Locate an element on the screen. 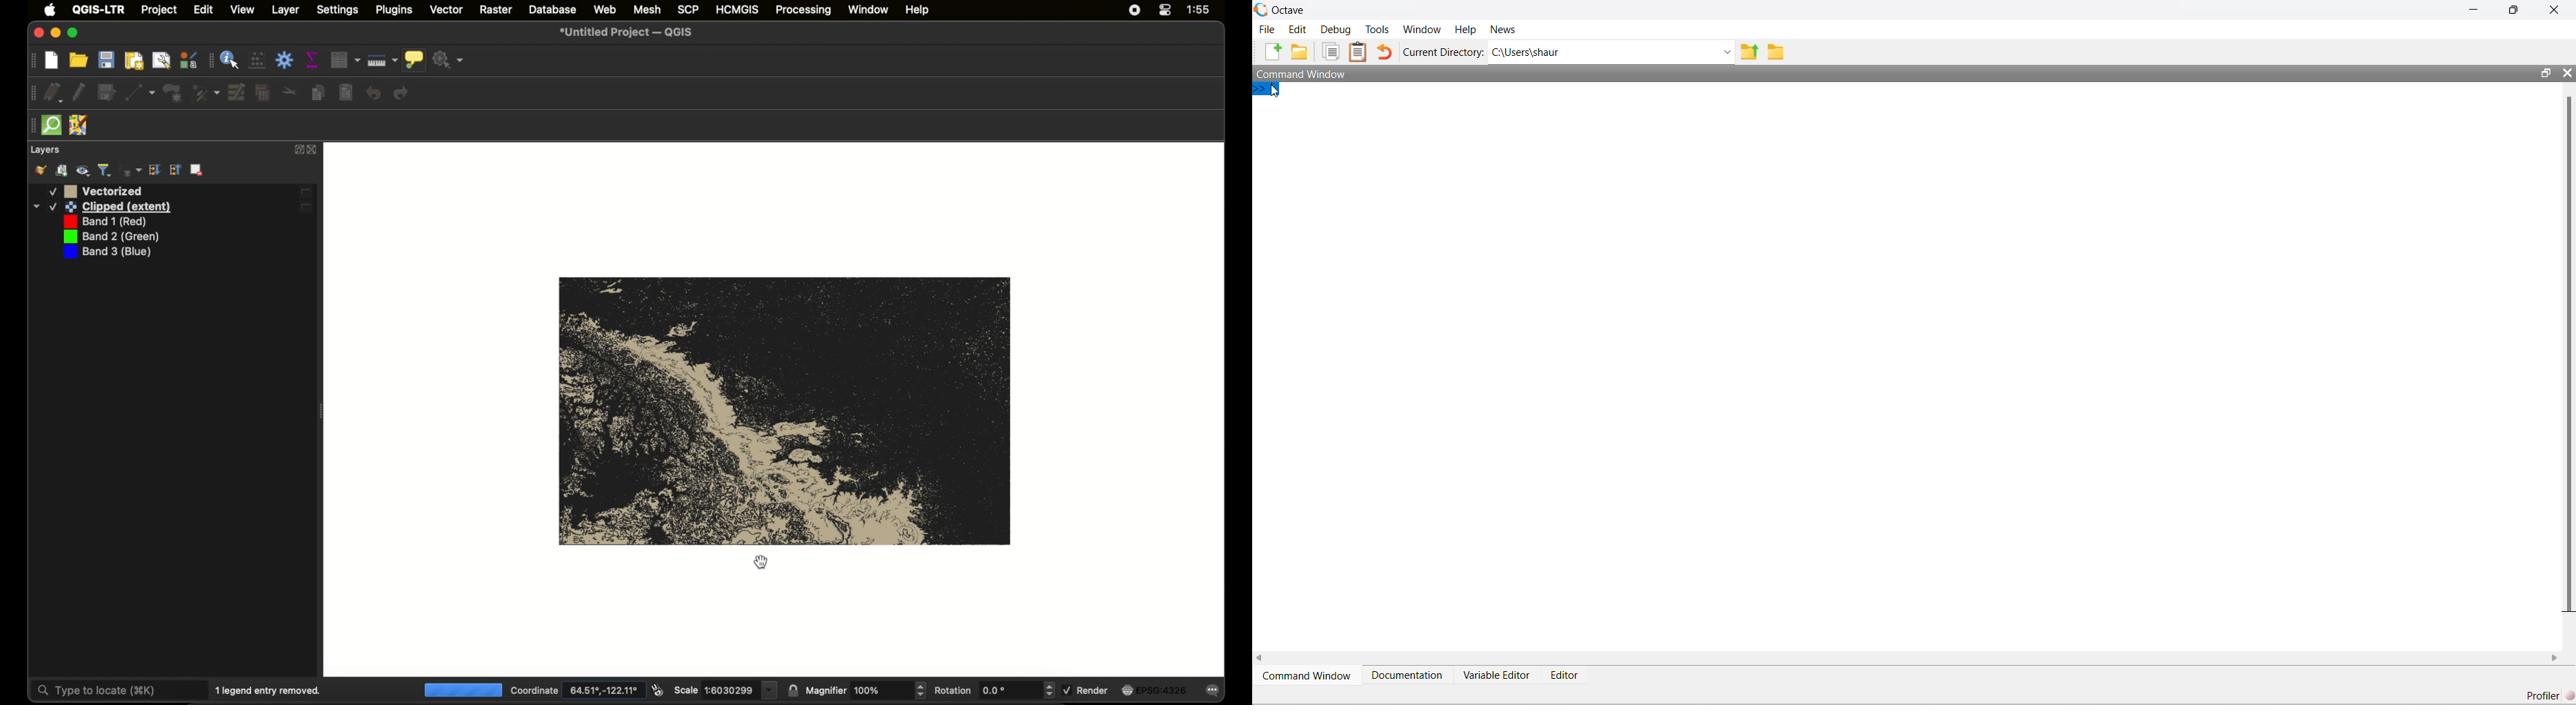 The image size is (2576, 728). show map tips is located at coordinates (414, 60).